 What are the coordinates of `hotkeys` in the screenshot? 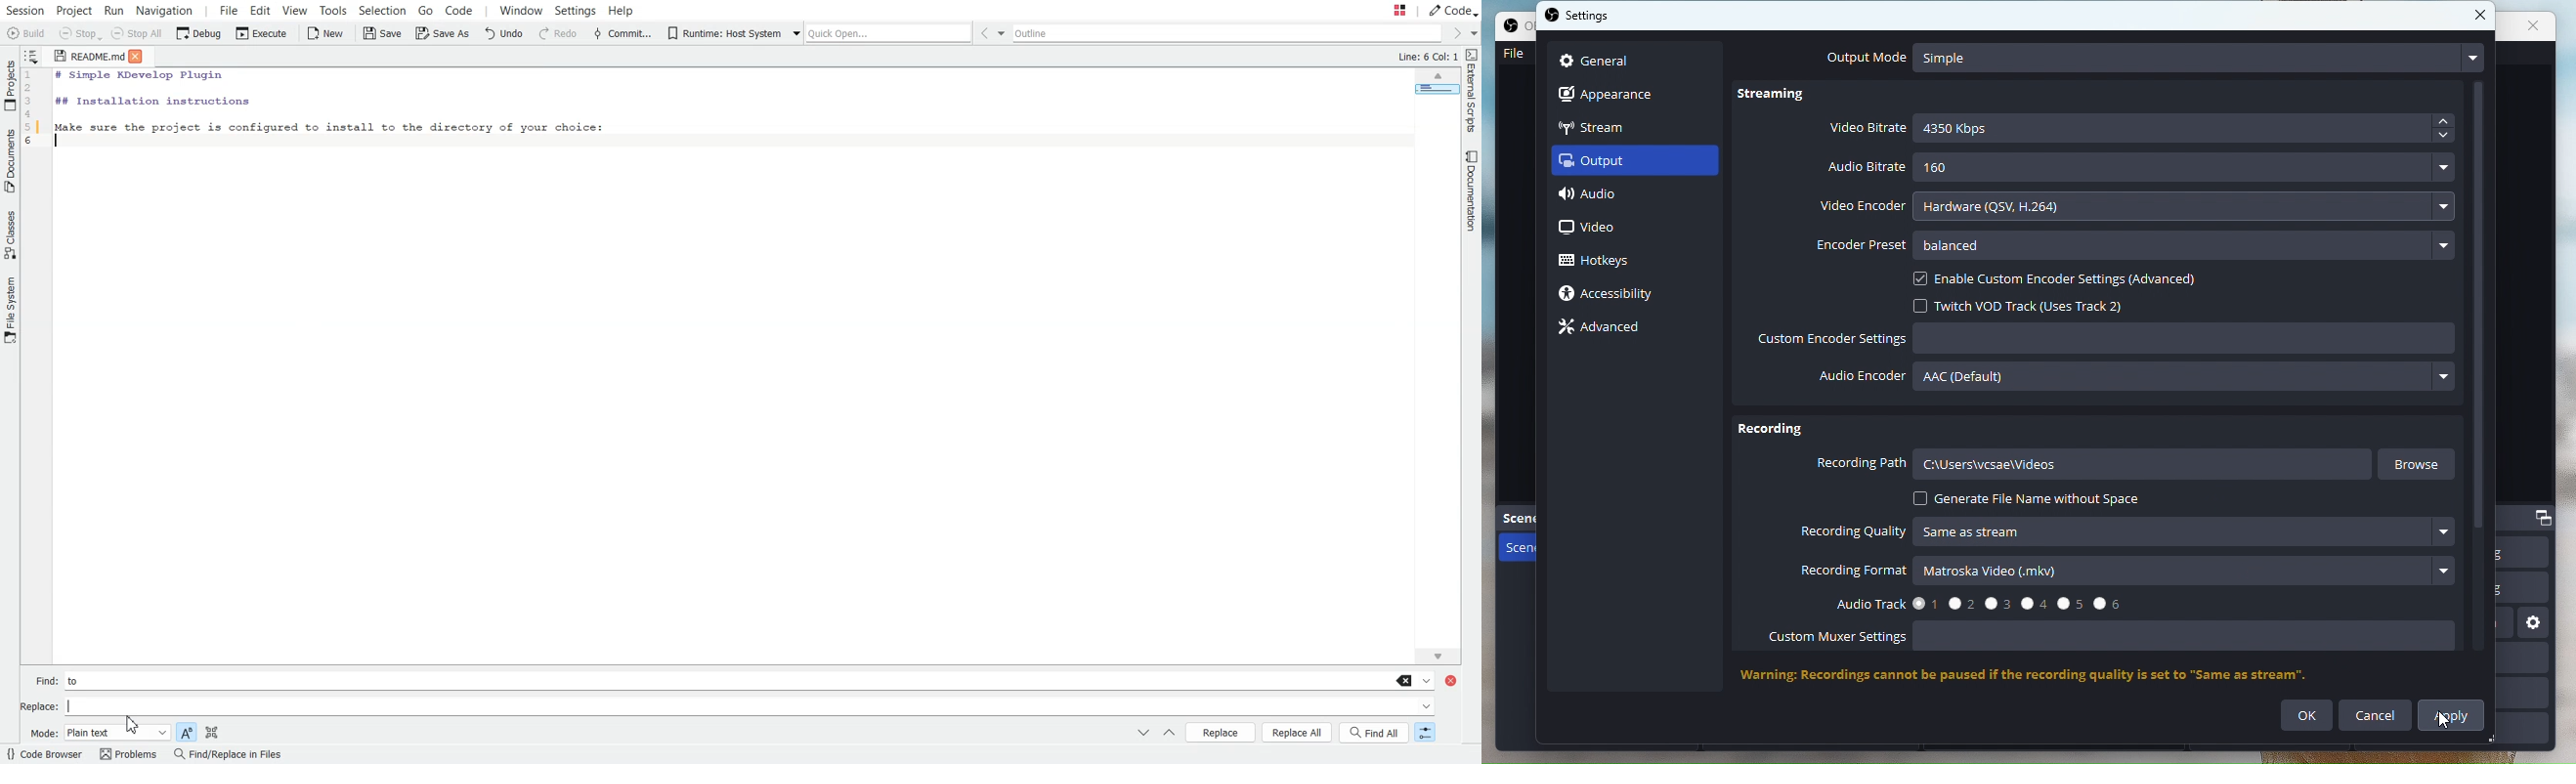 It's located at (1610, 258).